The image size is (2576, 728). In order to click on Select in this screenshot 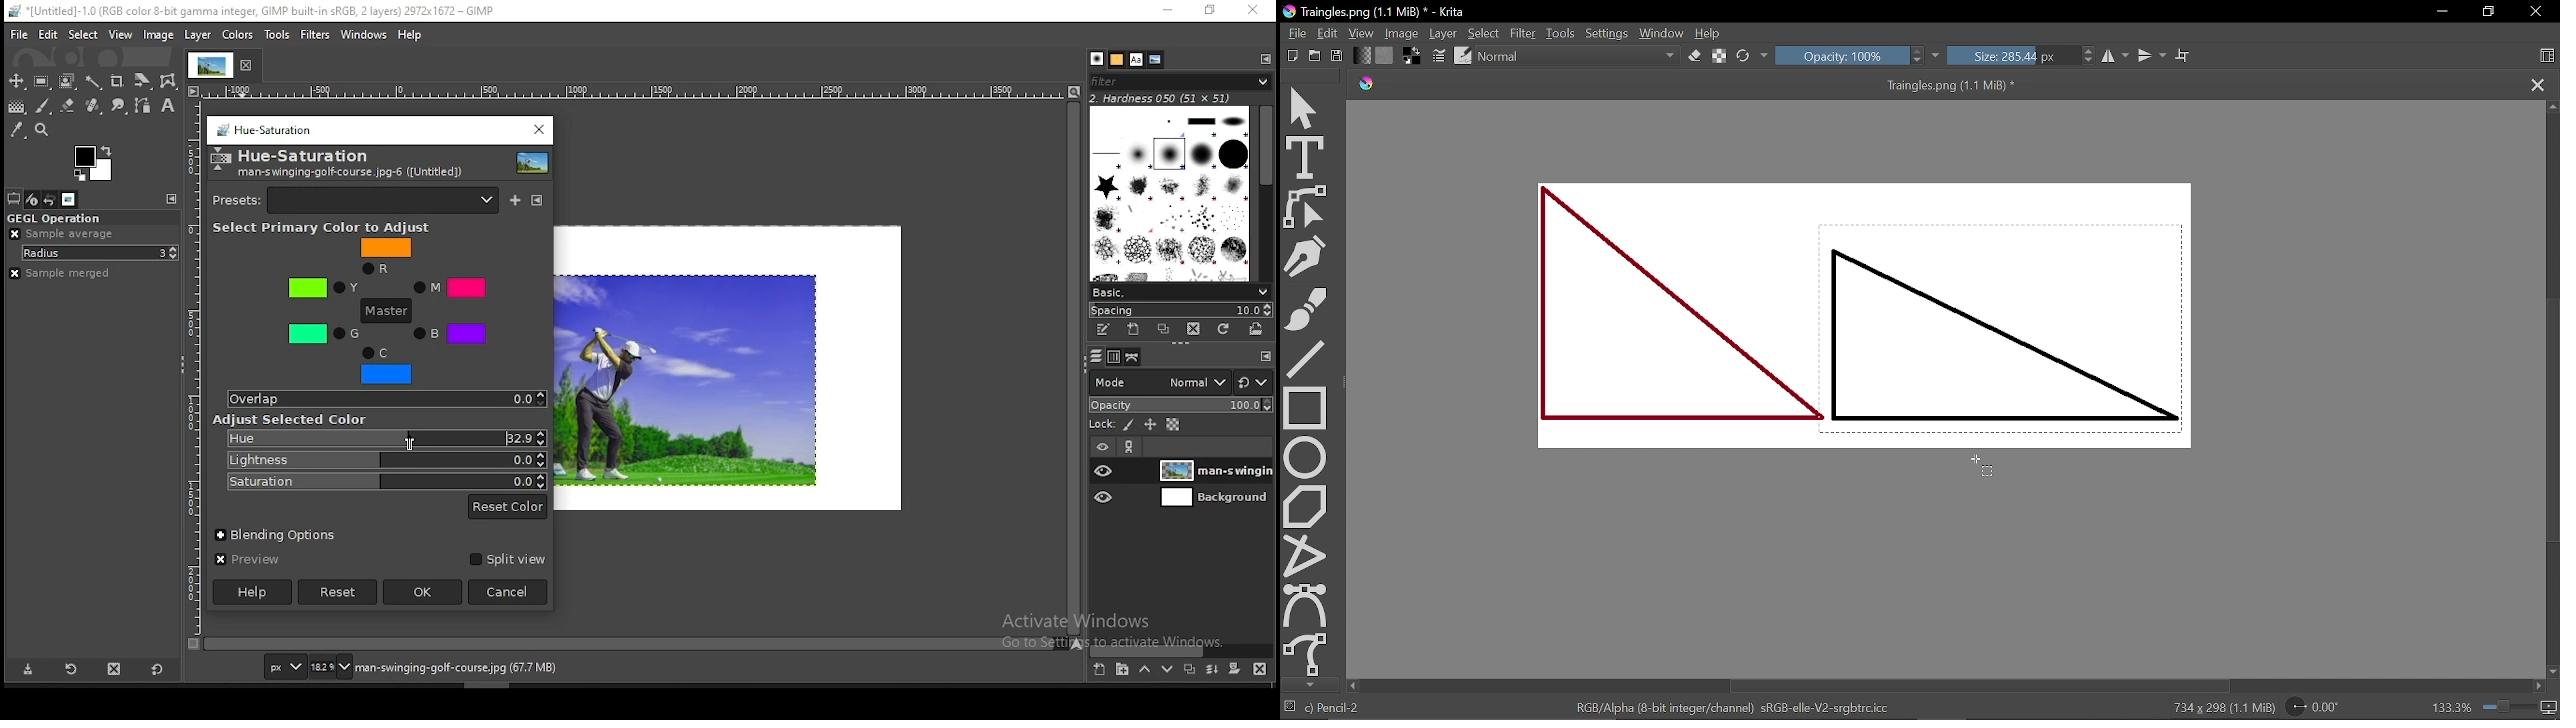, I will do `click(1486, 33)`.